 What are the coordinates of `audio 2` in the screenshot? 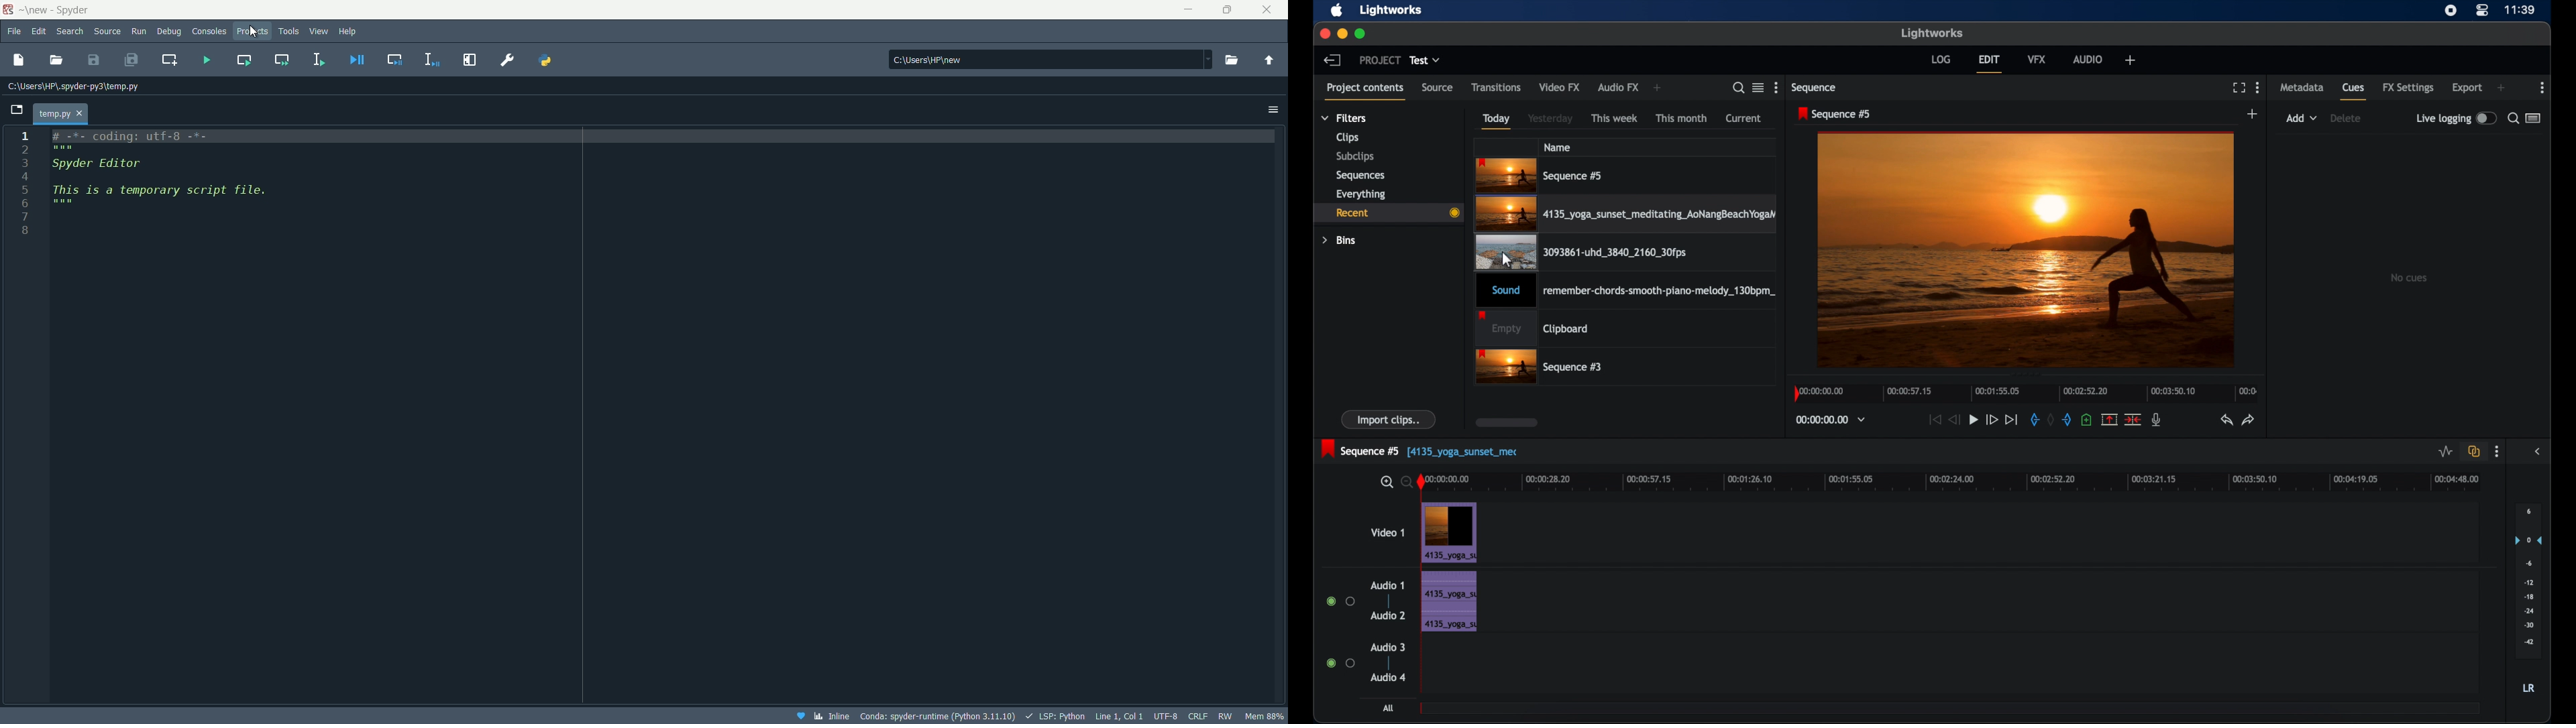 It's located at (1389, 615).